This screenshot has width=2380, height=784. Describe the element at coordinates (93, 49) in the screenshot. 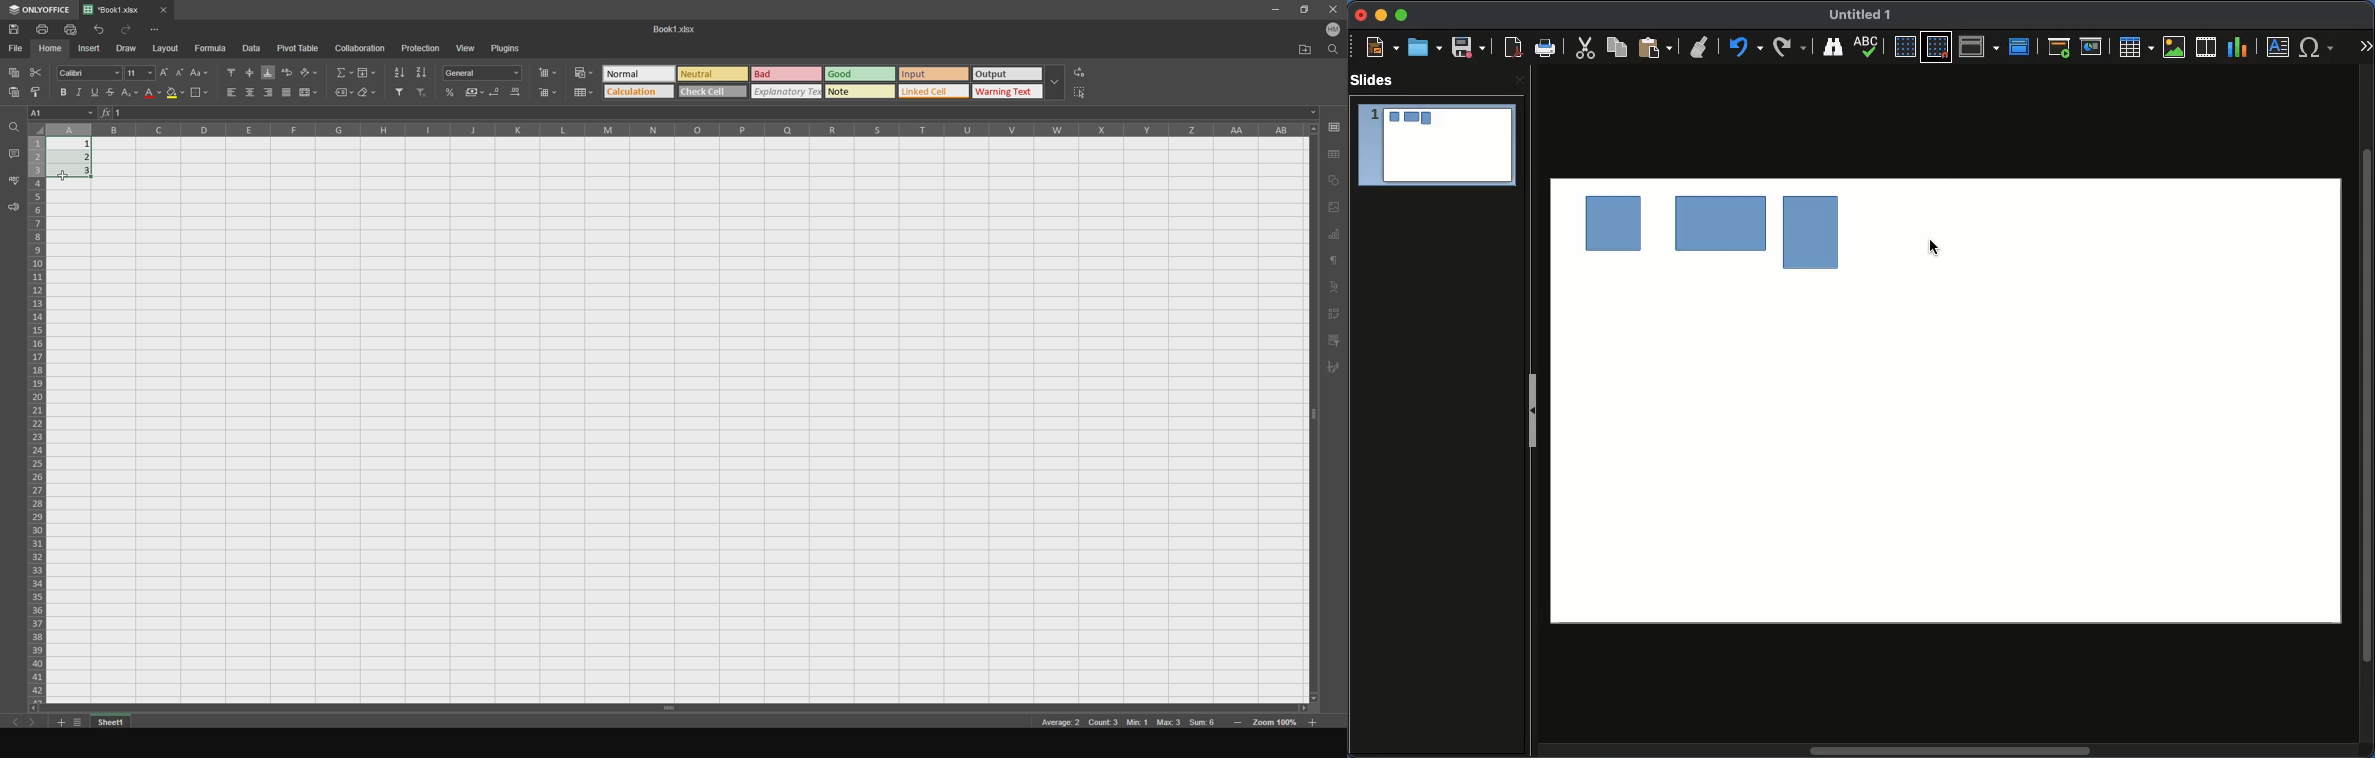

I see `insert` at that location.